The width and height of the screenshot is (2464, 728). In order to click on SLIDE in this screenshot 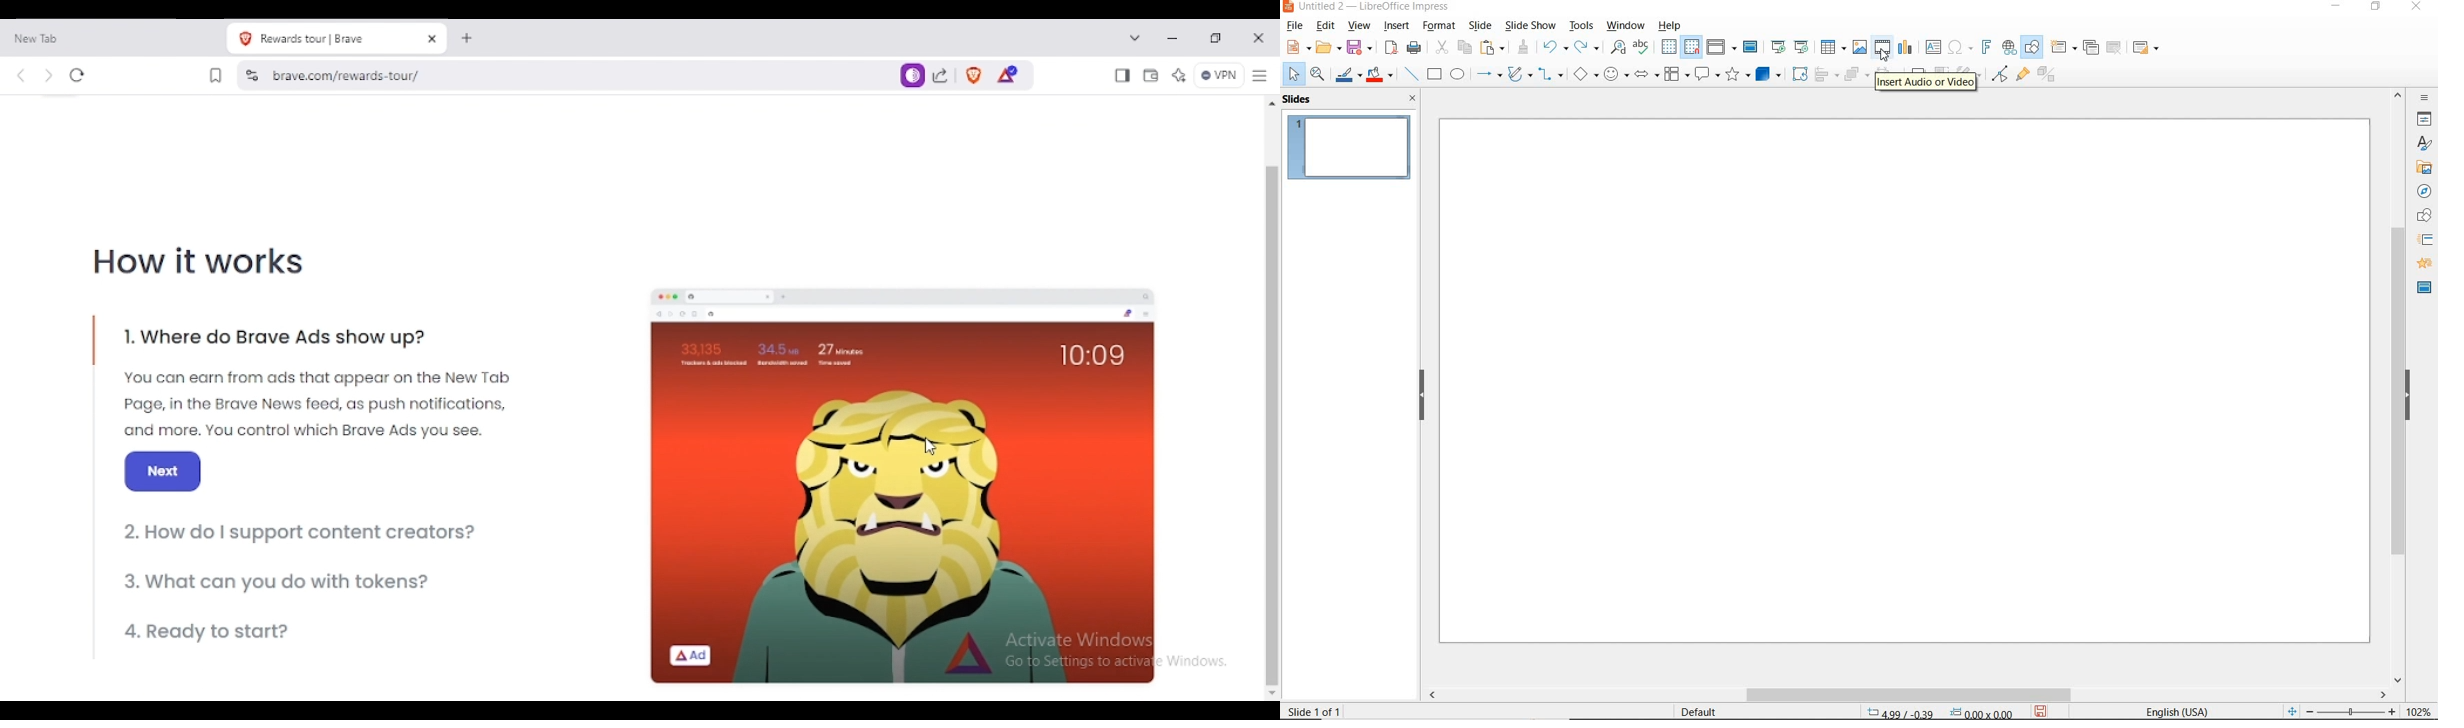, I will do `click(1481, 26)`.